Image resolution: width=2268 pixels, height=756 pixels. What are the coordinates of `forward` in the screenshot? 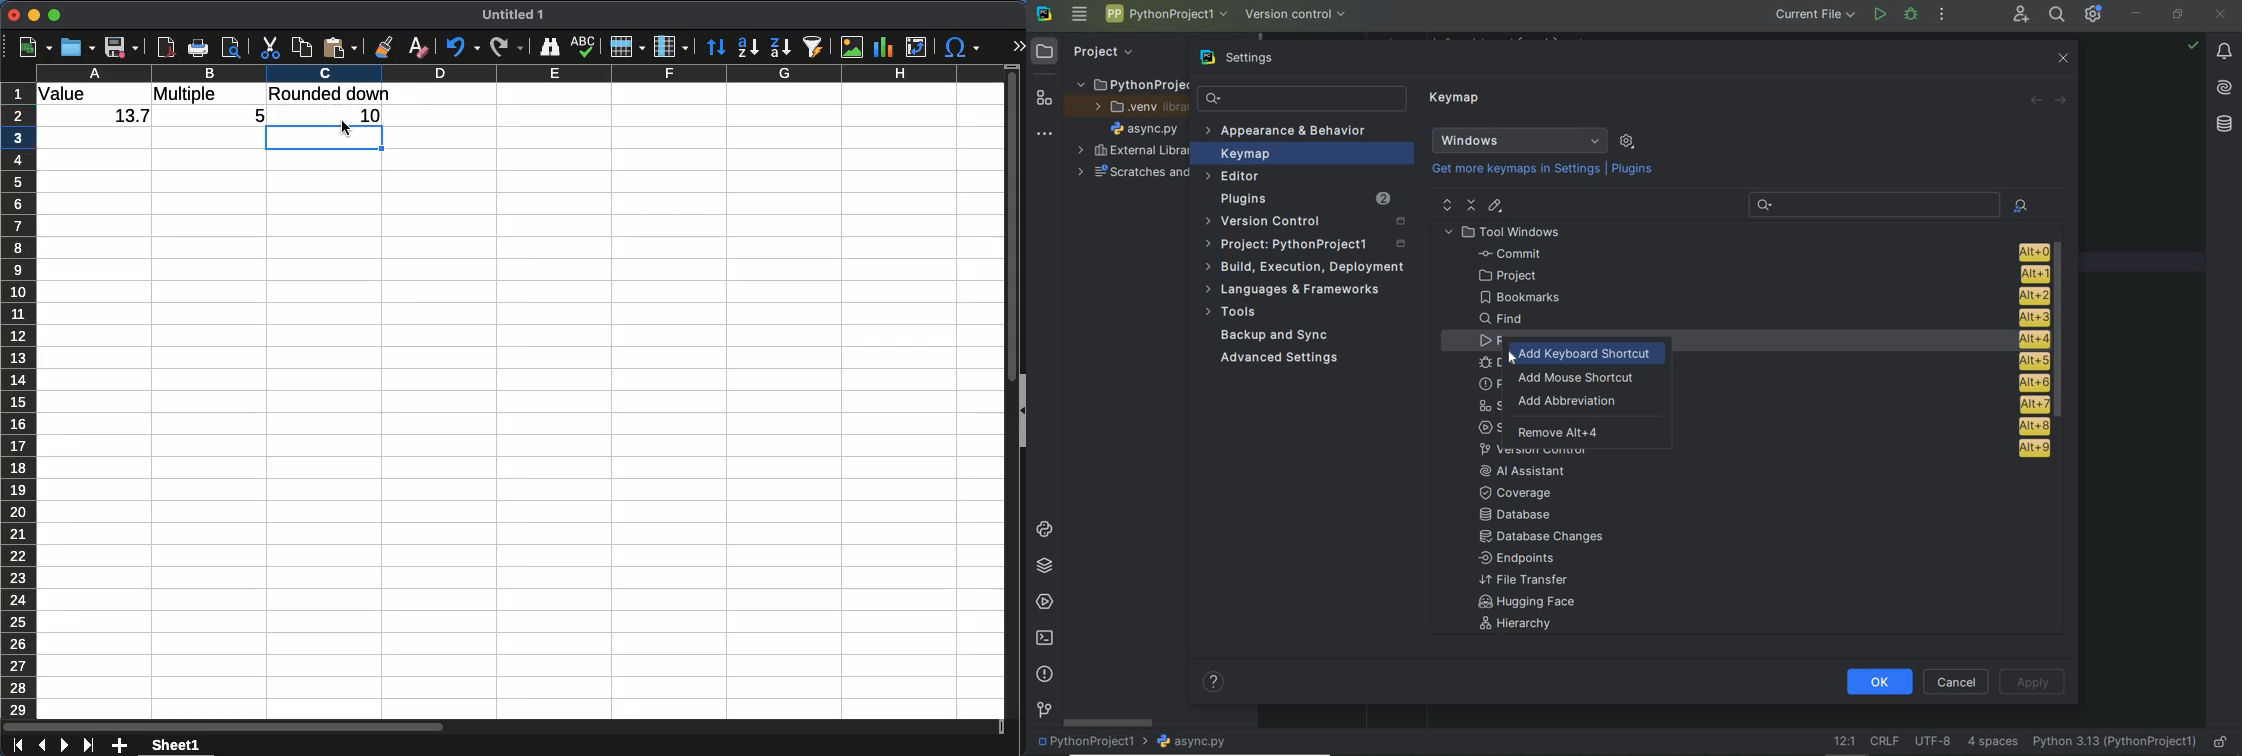 It's located at (2062, 99).